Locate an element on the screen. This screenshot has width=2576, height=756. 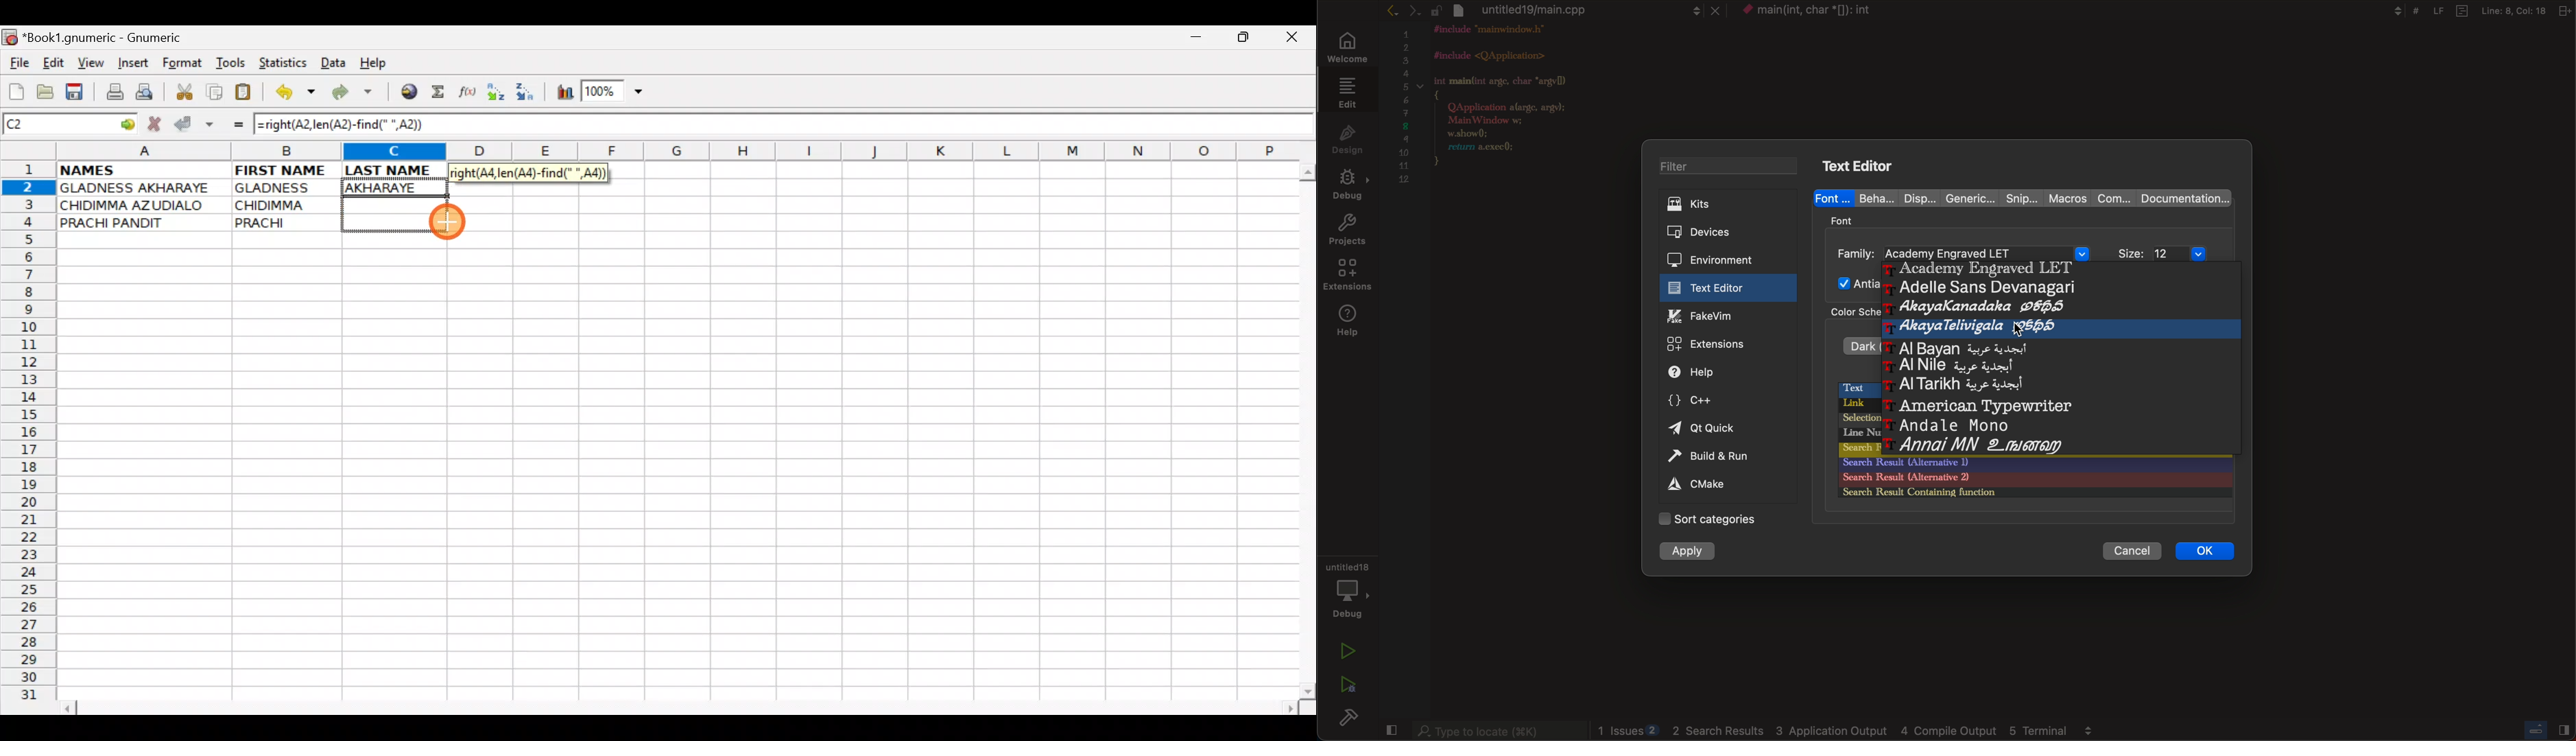
Scroll bar is located at coordinates (682, 706).